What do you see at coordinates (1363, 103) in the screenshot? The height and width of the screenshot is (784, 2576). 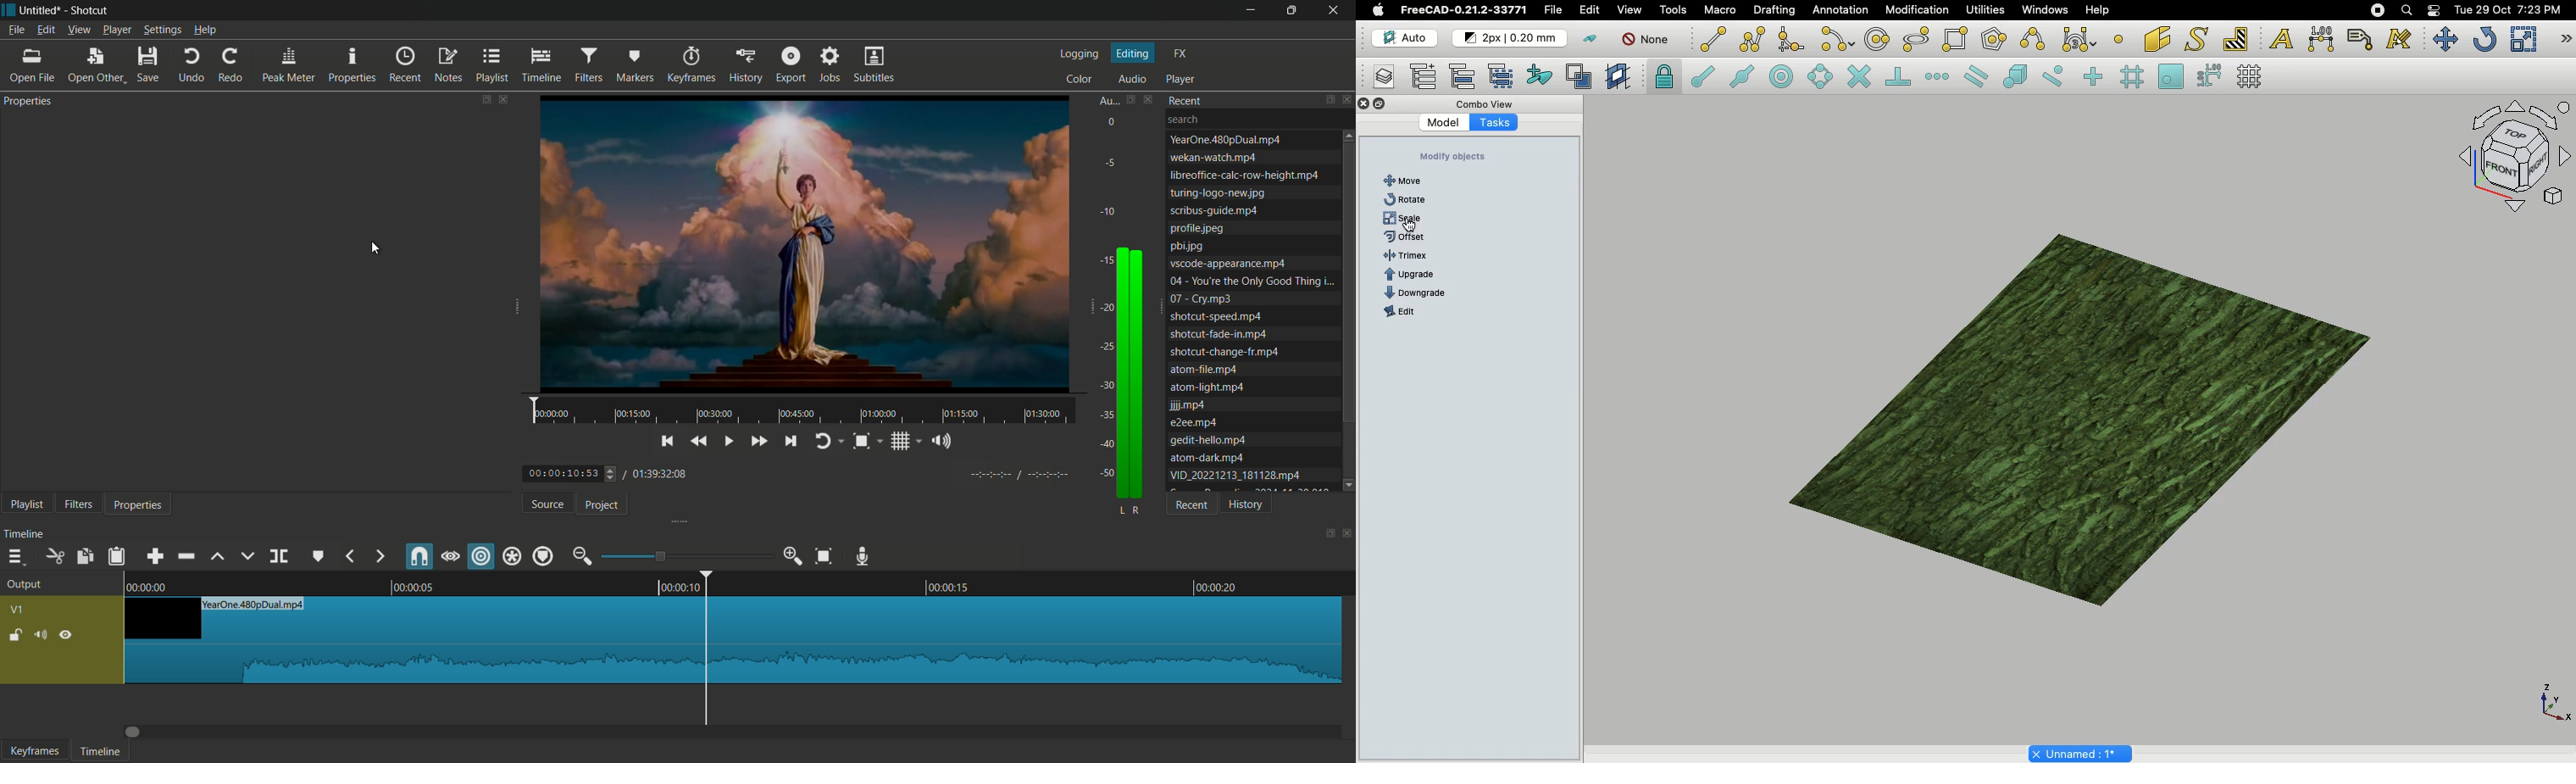 I see `Close` at bounding box center [1363, 103].